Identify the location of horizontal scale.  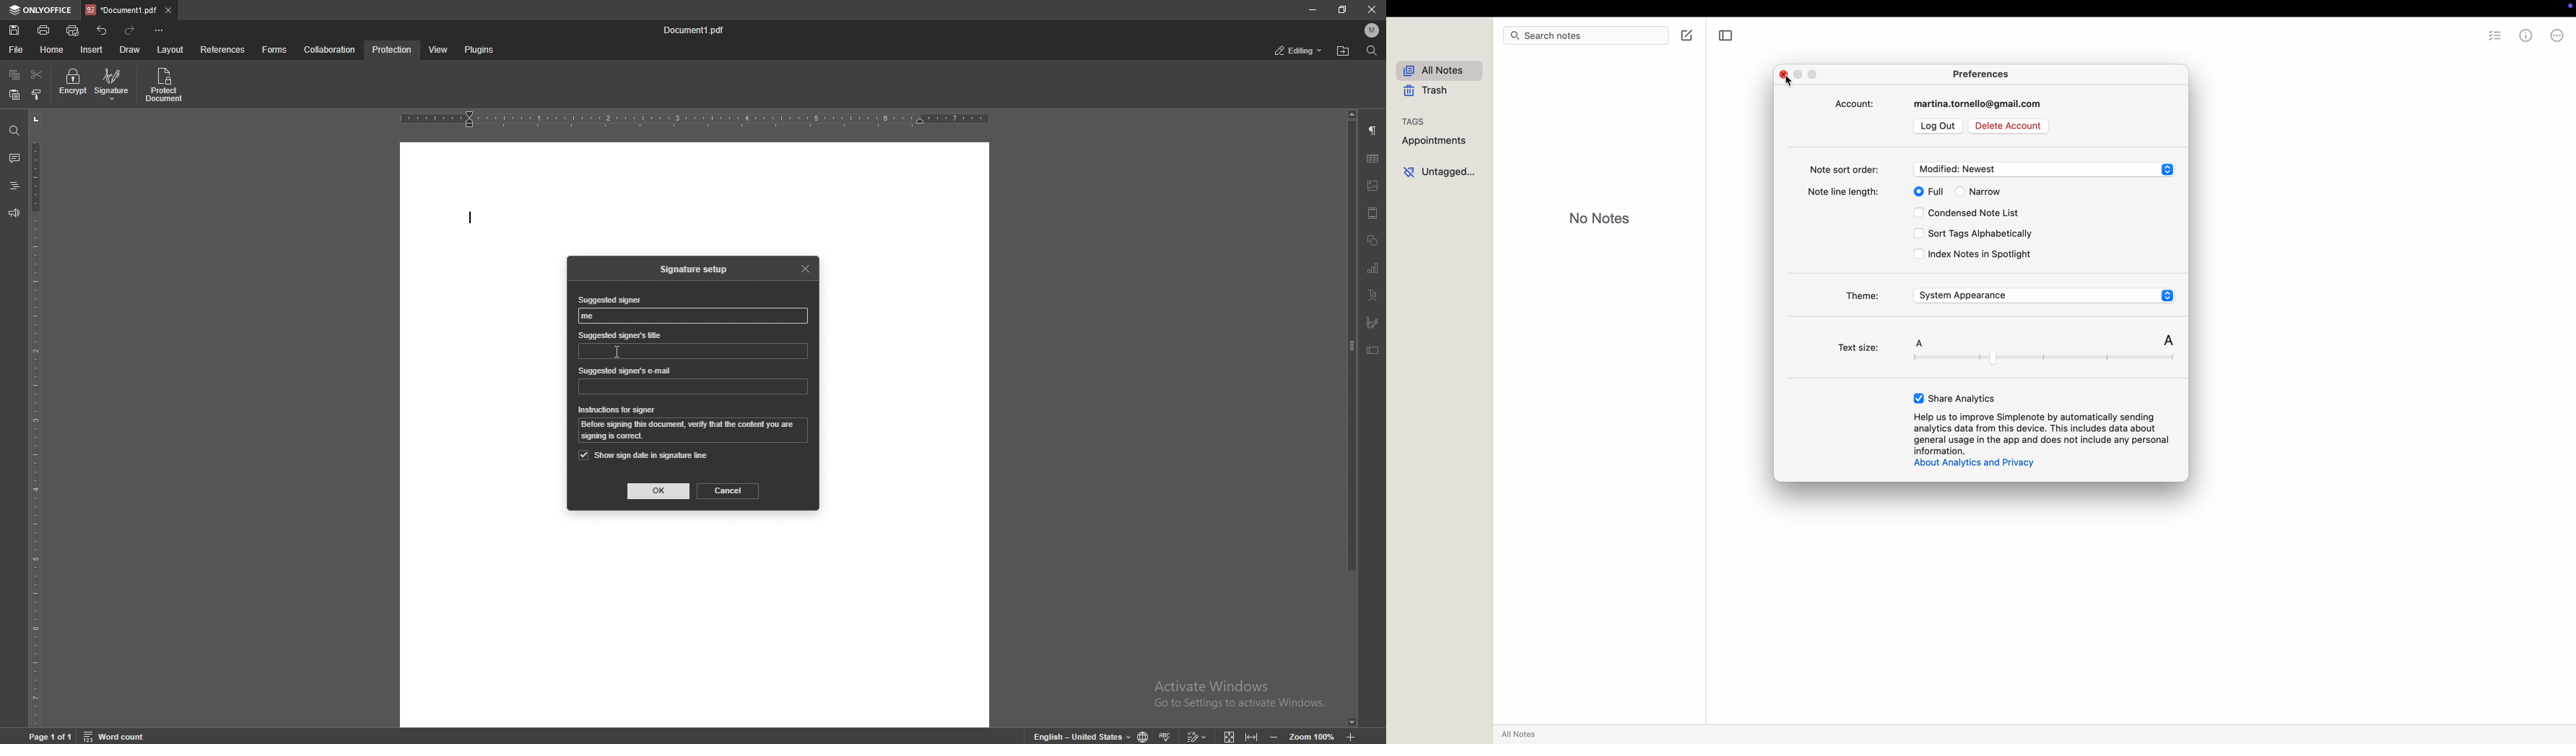
(695, 120).